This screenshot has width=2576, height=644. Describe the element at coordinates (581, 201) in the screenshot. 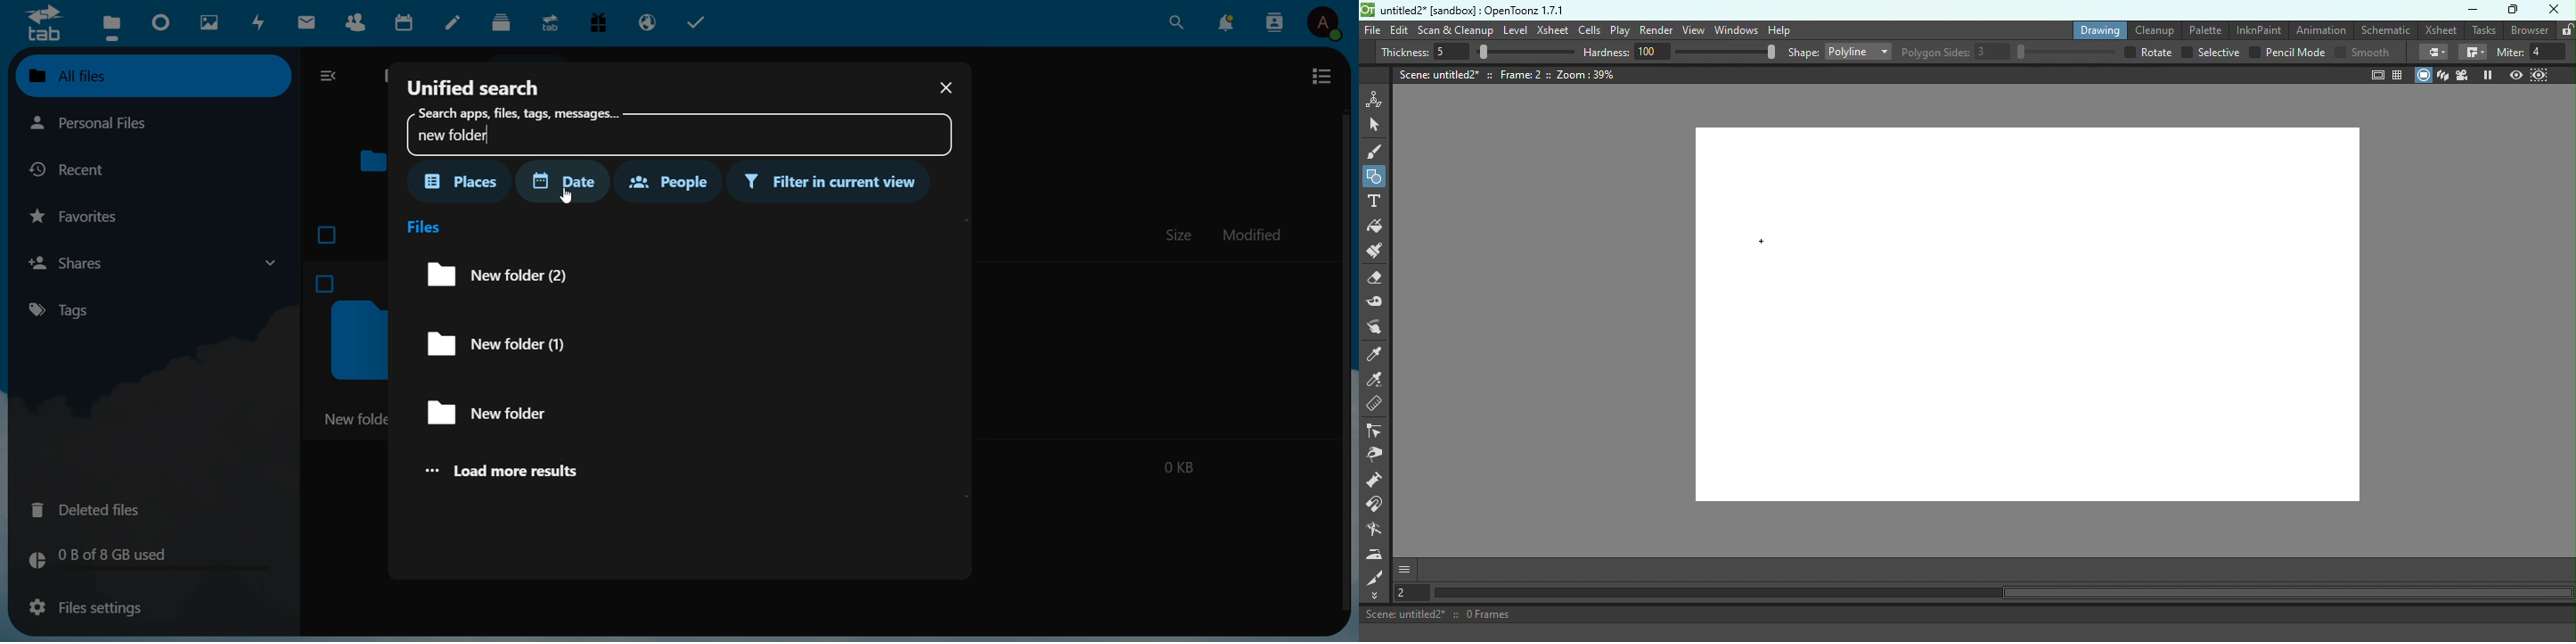

I see `cursor` at that location.